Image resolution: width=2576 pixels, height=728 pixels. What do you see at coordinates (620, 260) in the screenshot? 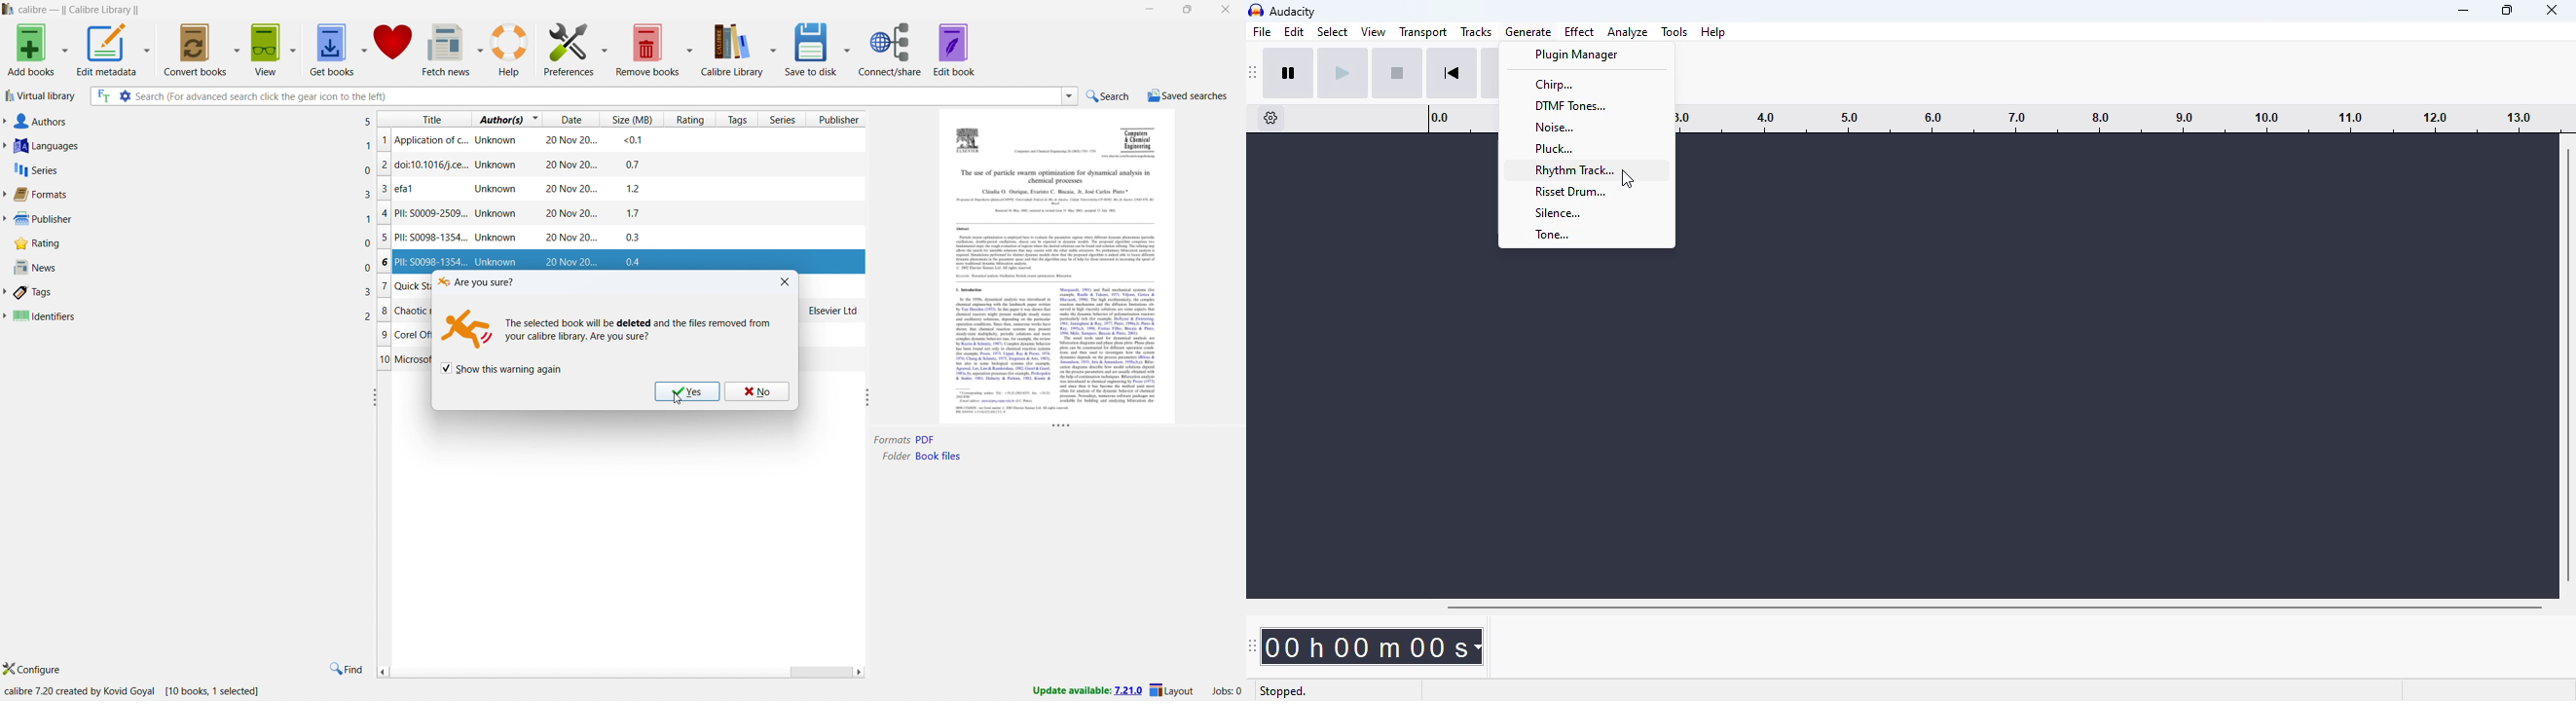
I see `PII: S0098-1354...` at bounding box center [620, 260].